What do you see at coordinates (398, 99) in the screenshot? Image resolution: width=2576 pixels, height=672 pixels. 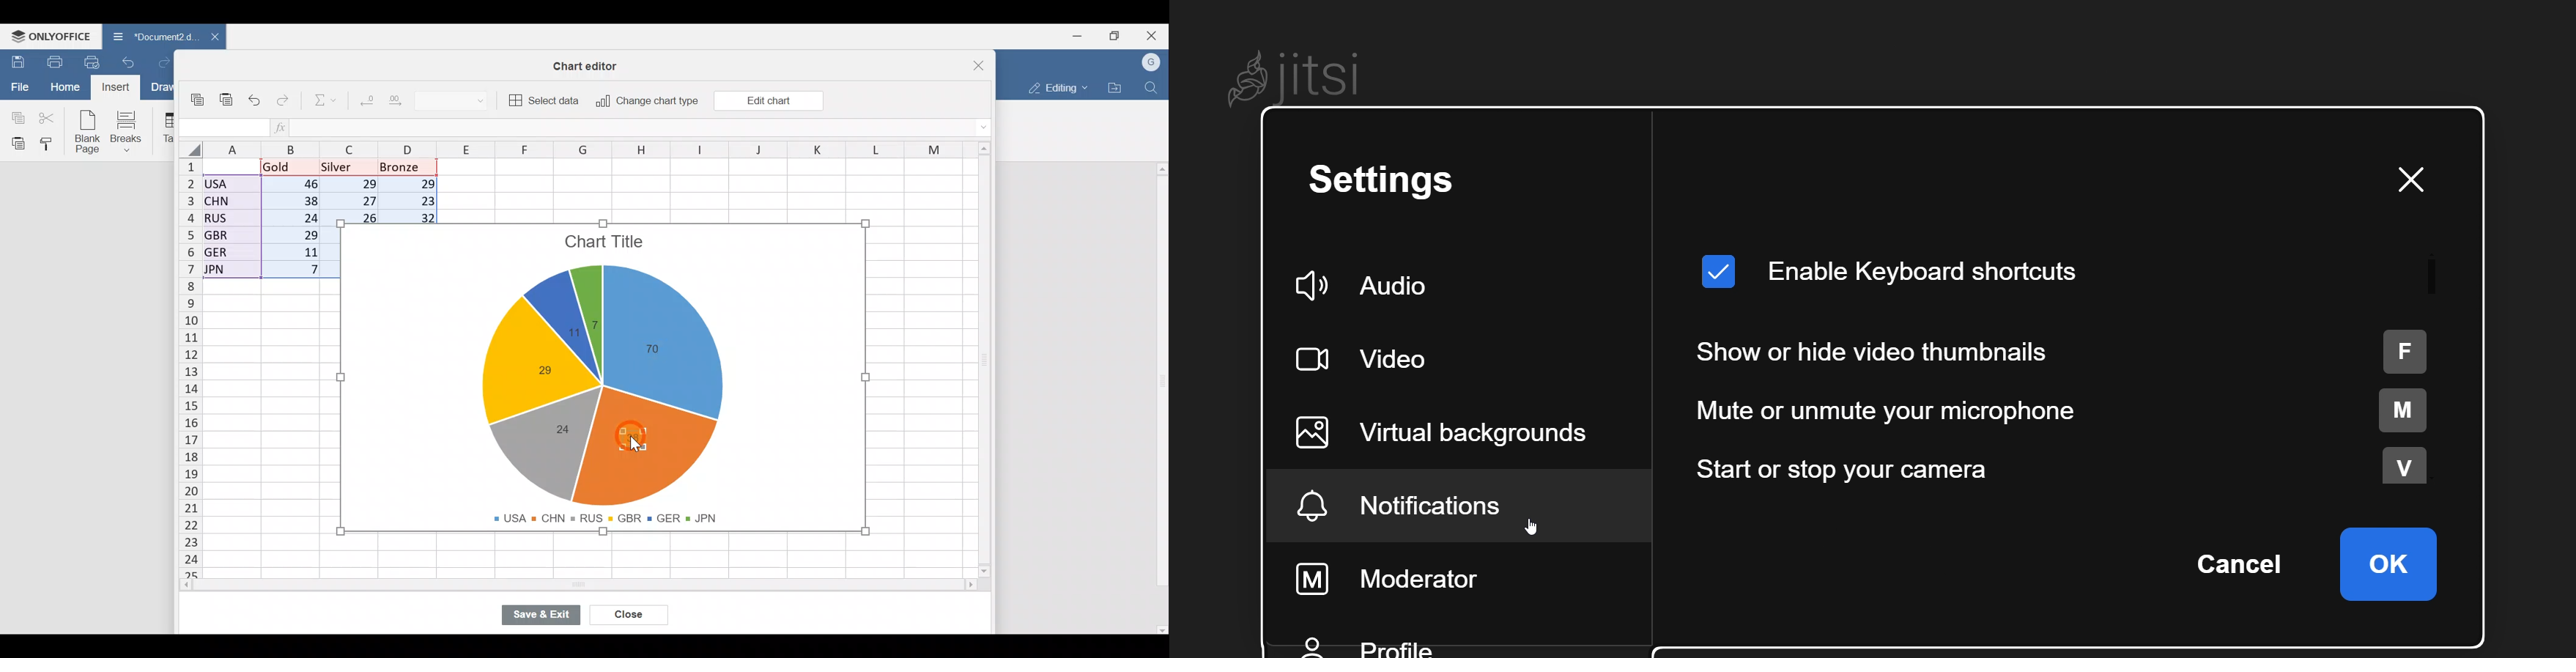 I see `Increase decimal` at bounding box center [398, 99].